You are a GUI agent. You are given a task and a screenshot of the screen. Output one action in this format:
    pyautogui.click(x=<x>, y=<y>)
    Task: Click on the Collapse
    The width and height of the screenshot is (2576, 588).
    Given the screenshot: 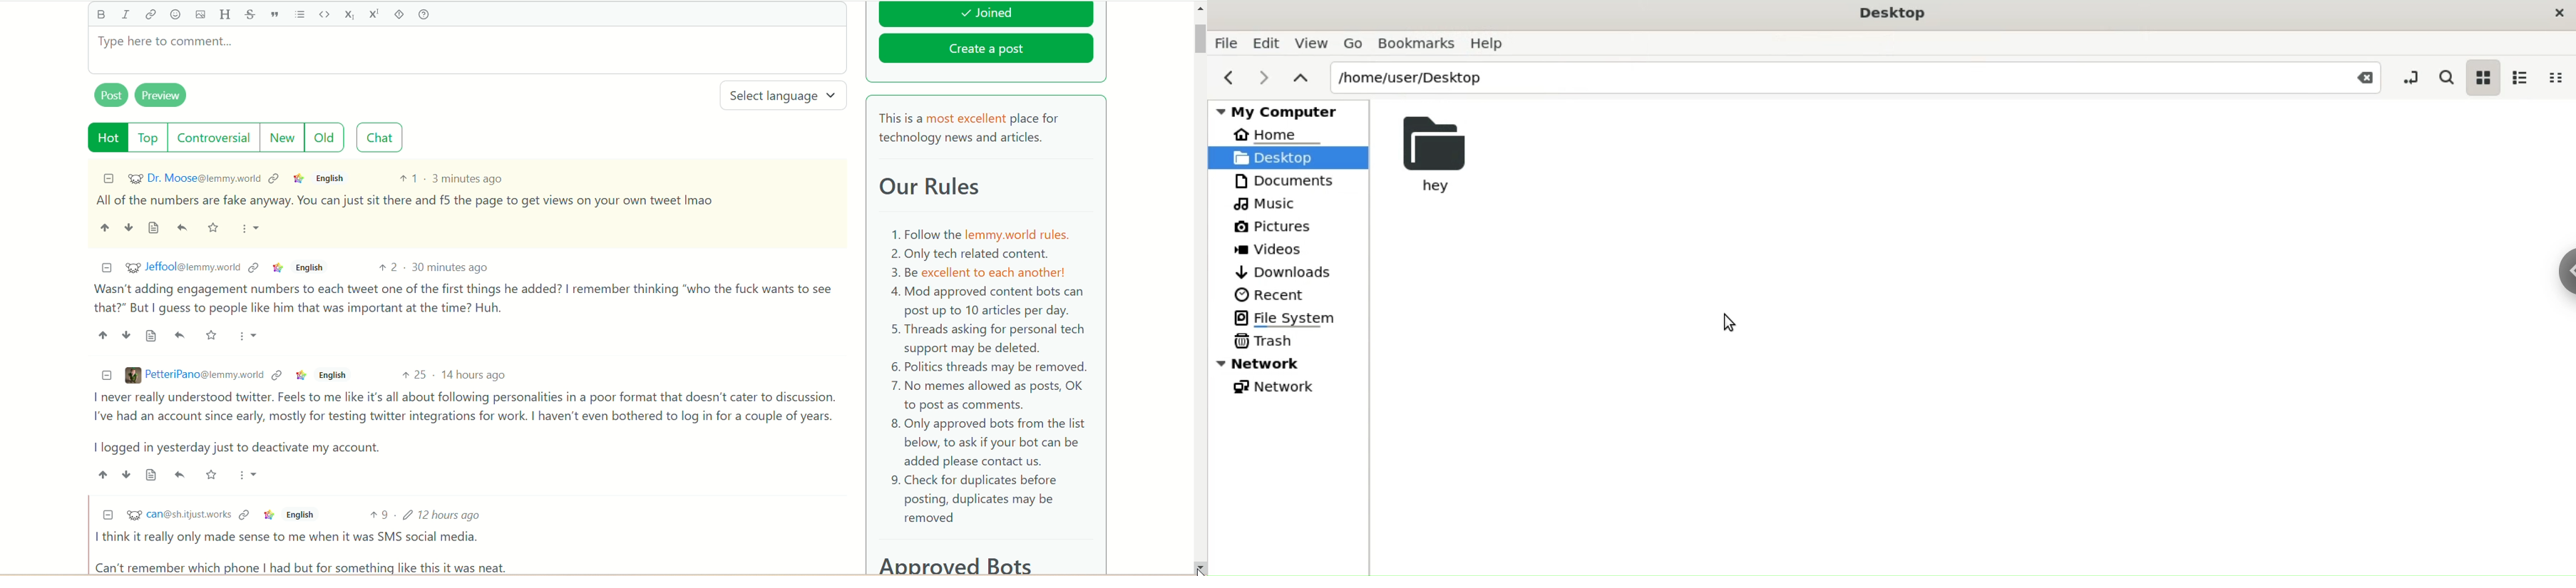 What is the action you would take?
    pyautogui.click(x=108, y=514)
    